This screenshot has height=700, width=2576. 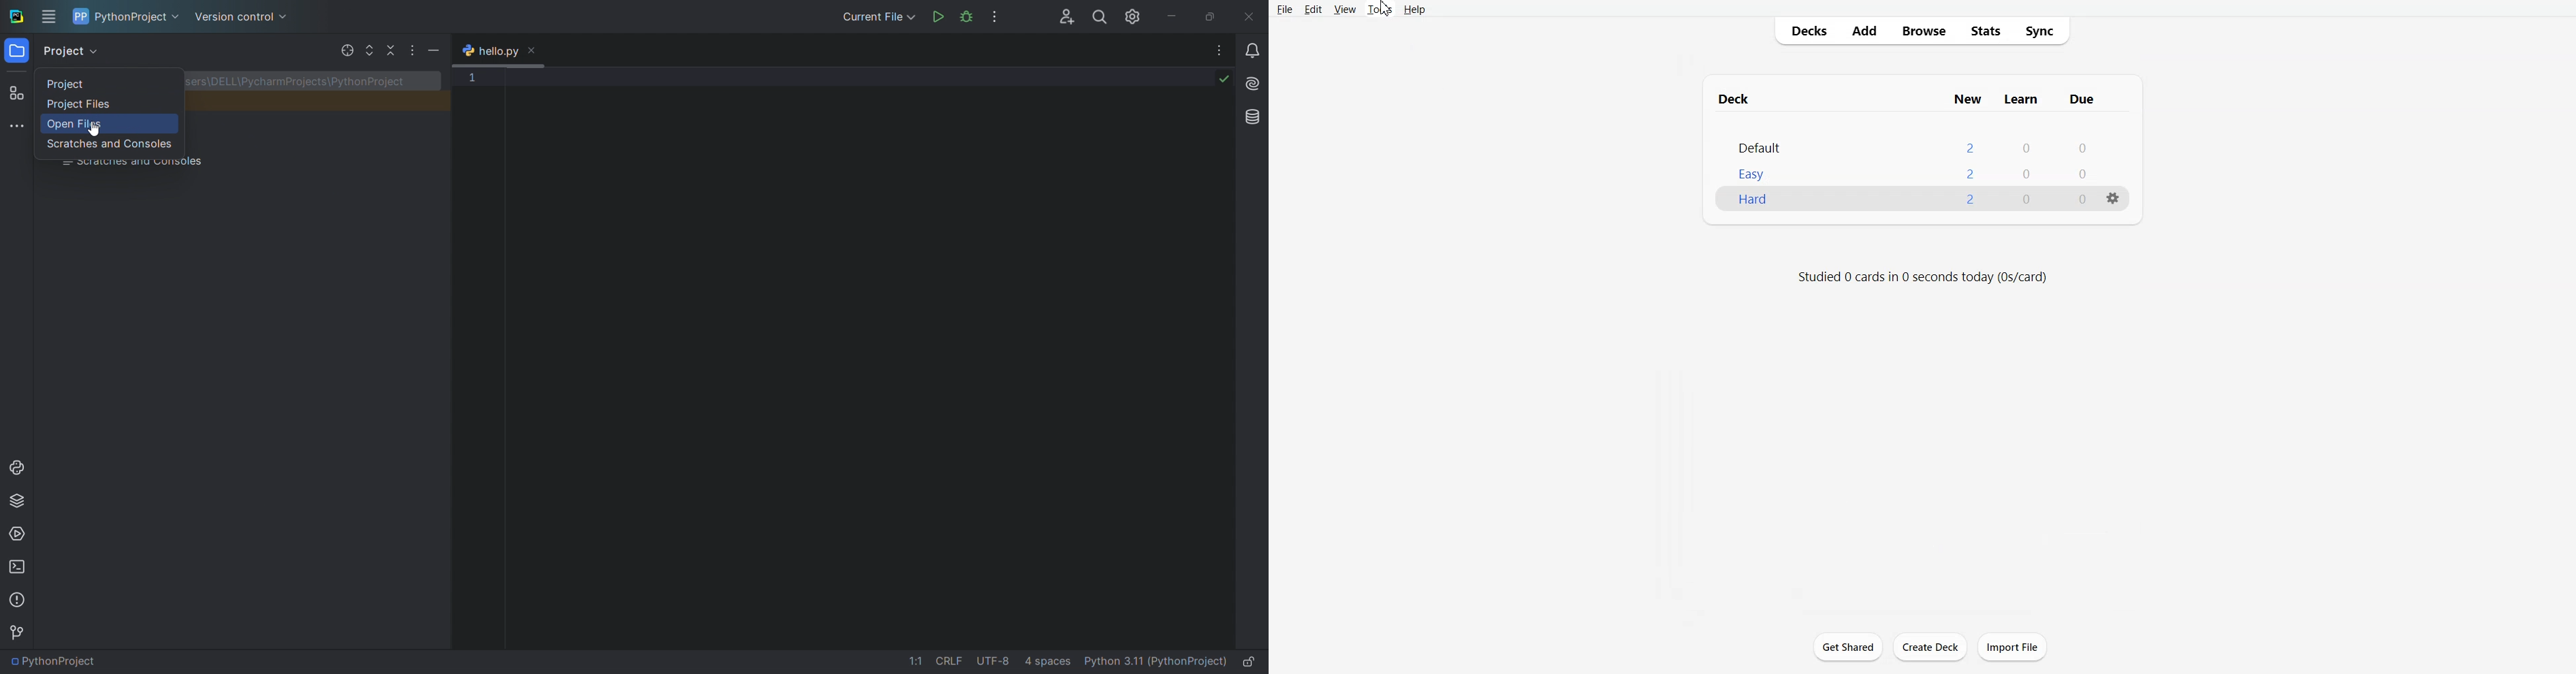 I want to click on Deck File, so click(x=1918, y=138).